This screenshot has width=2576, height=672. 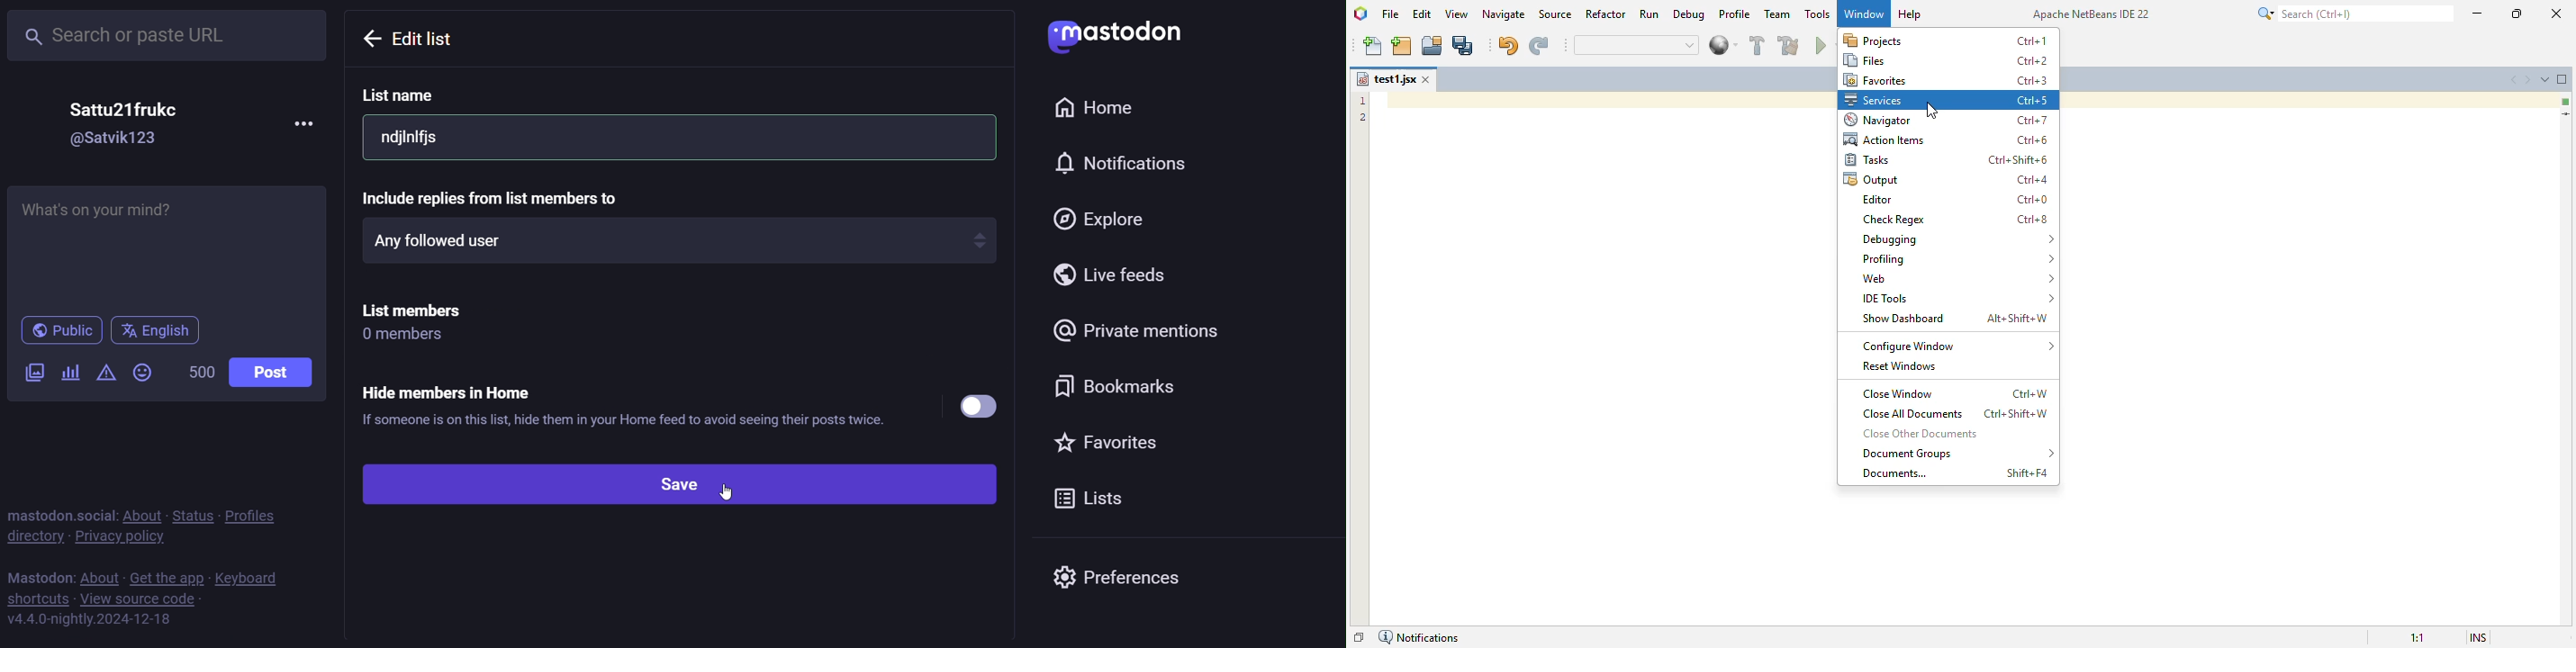 I want to click on poll, so click(x=76, y=373).